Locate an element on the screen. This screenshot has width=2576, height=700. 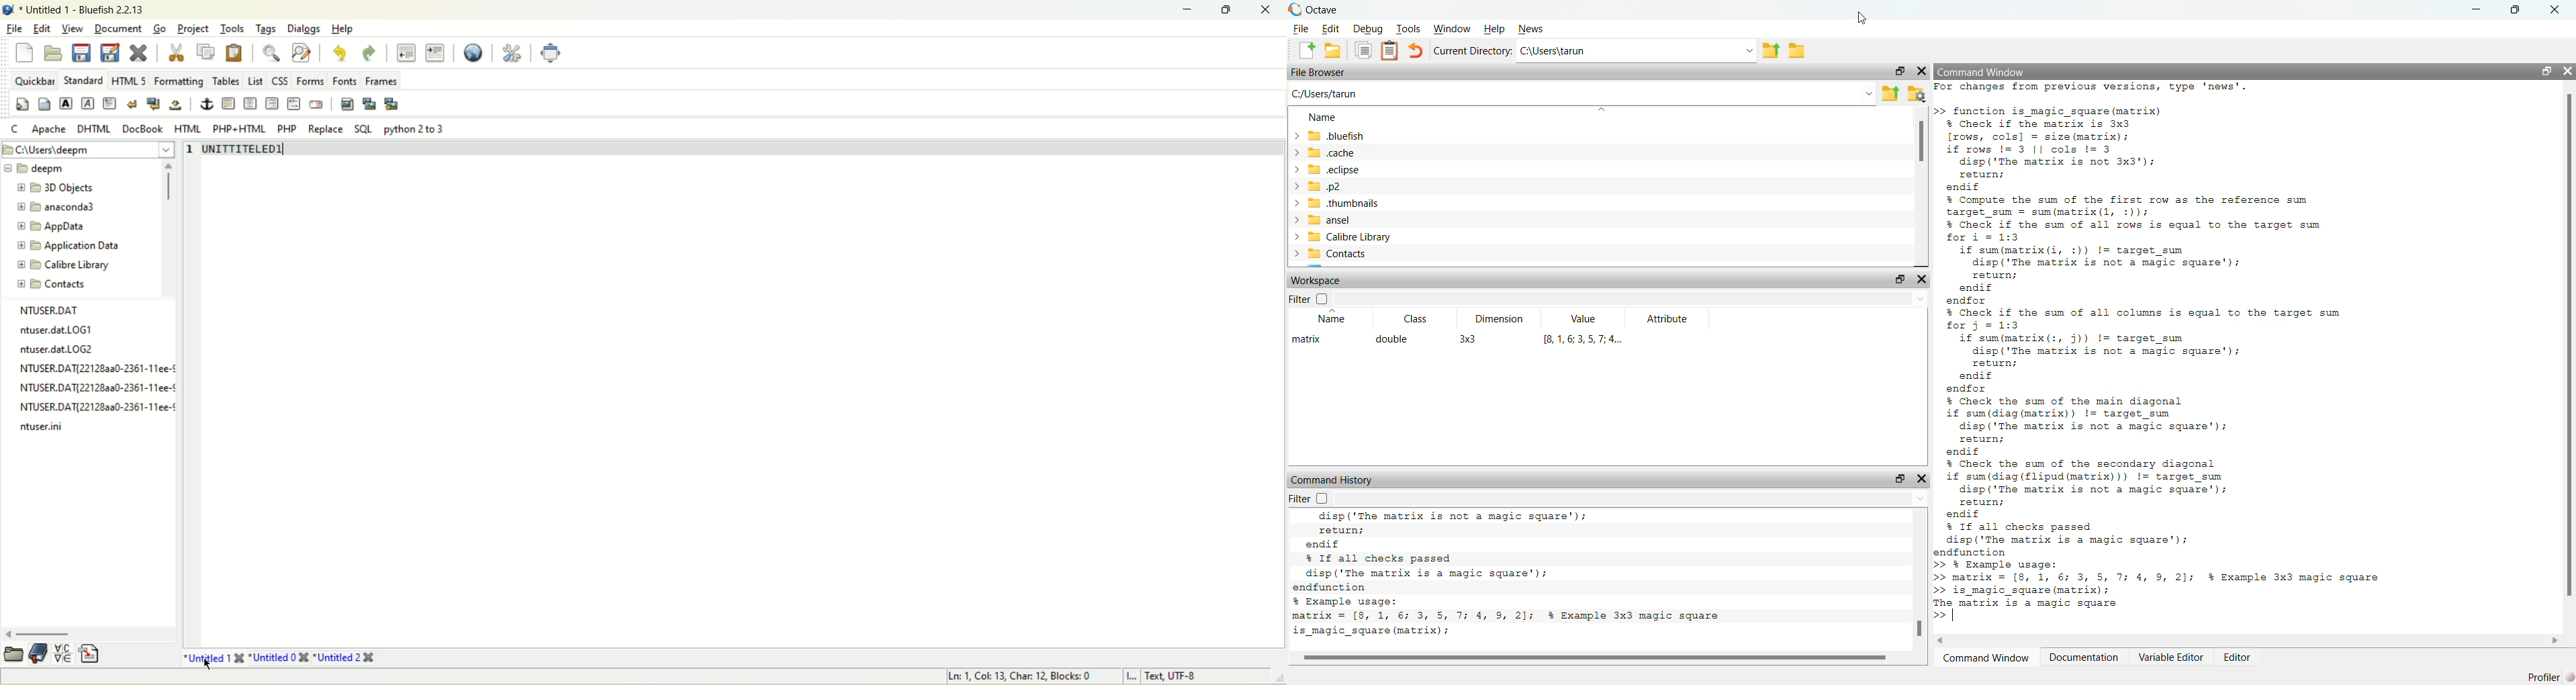
fullscreen  is located at coordinates (552, 52).